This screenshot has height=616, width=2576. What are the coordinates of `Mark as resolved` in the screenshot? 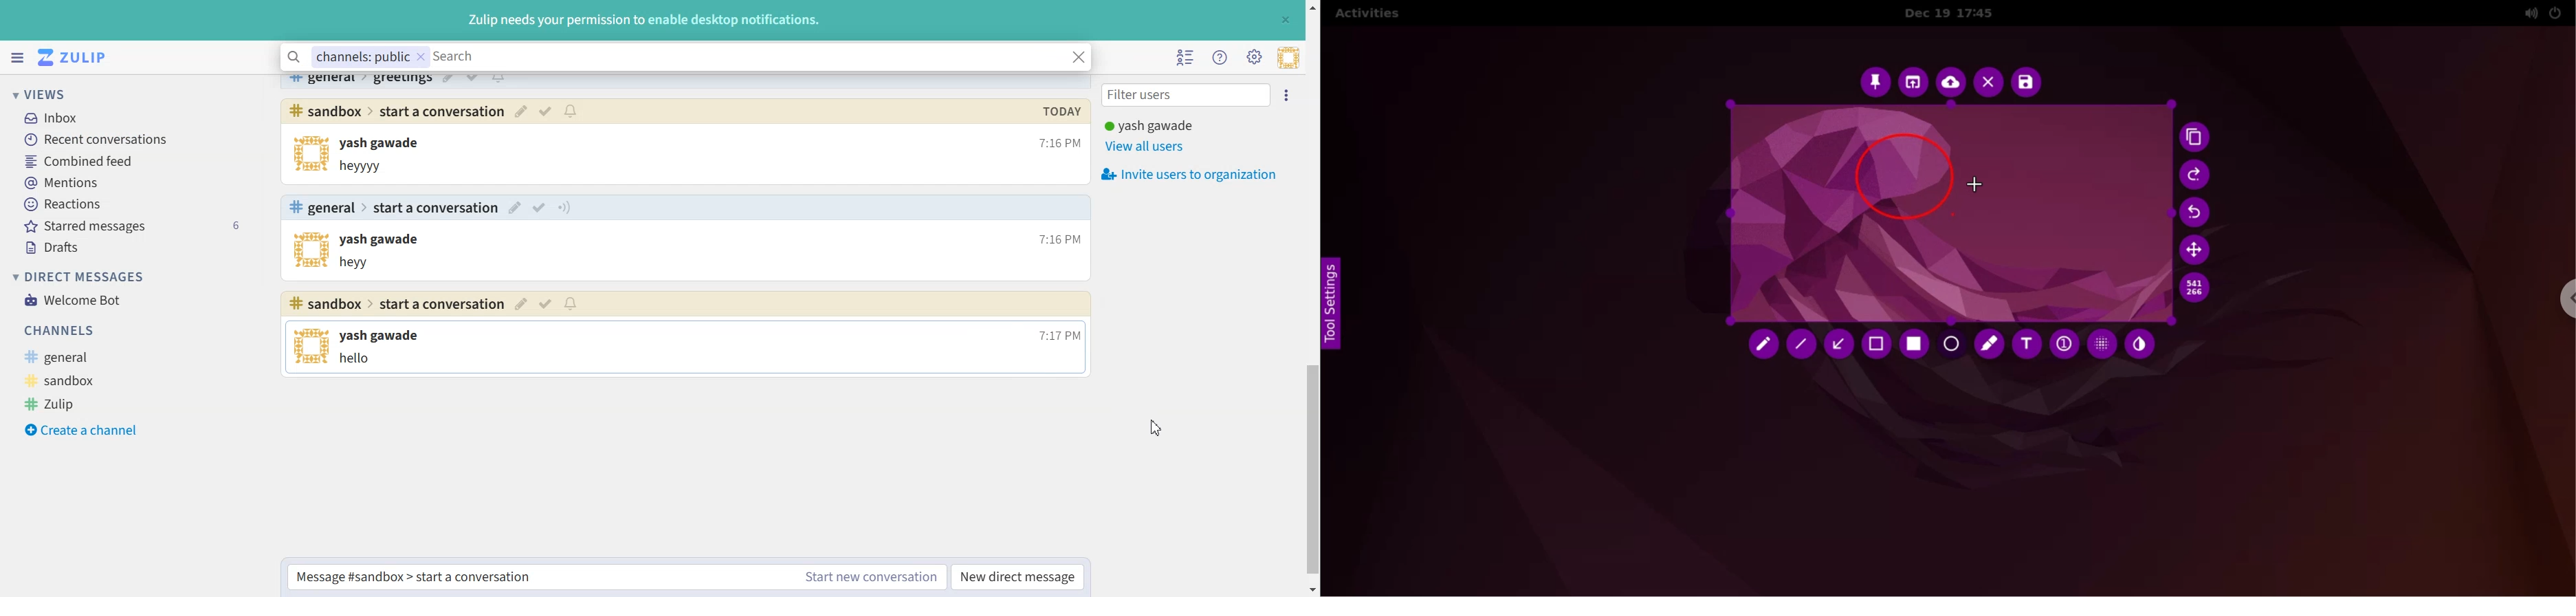 It's located at (472, 79).